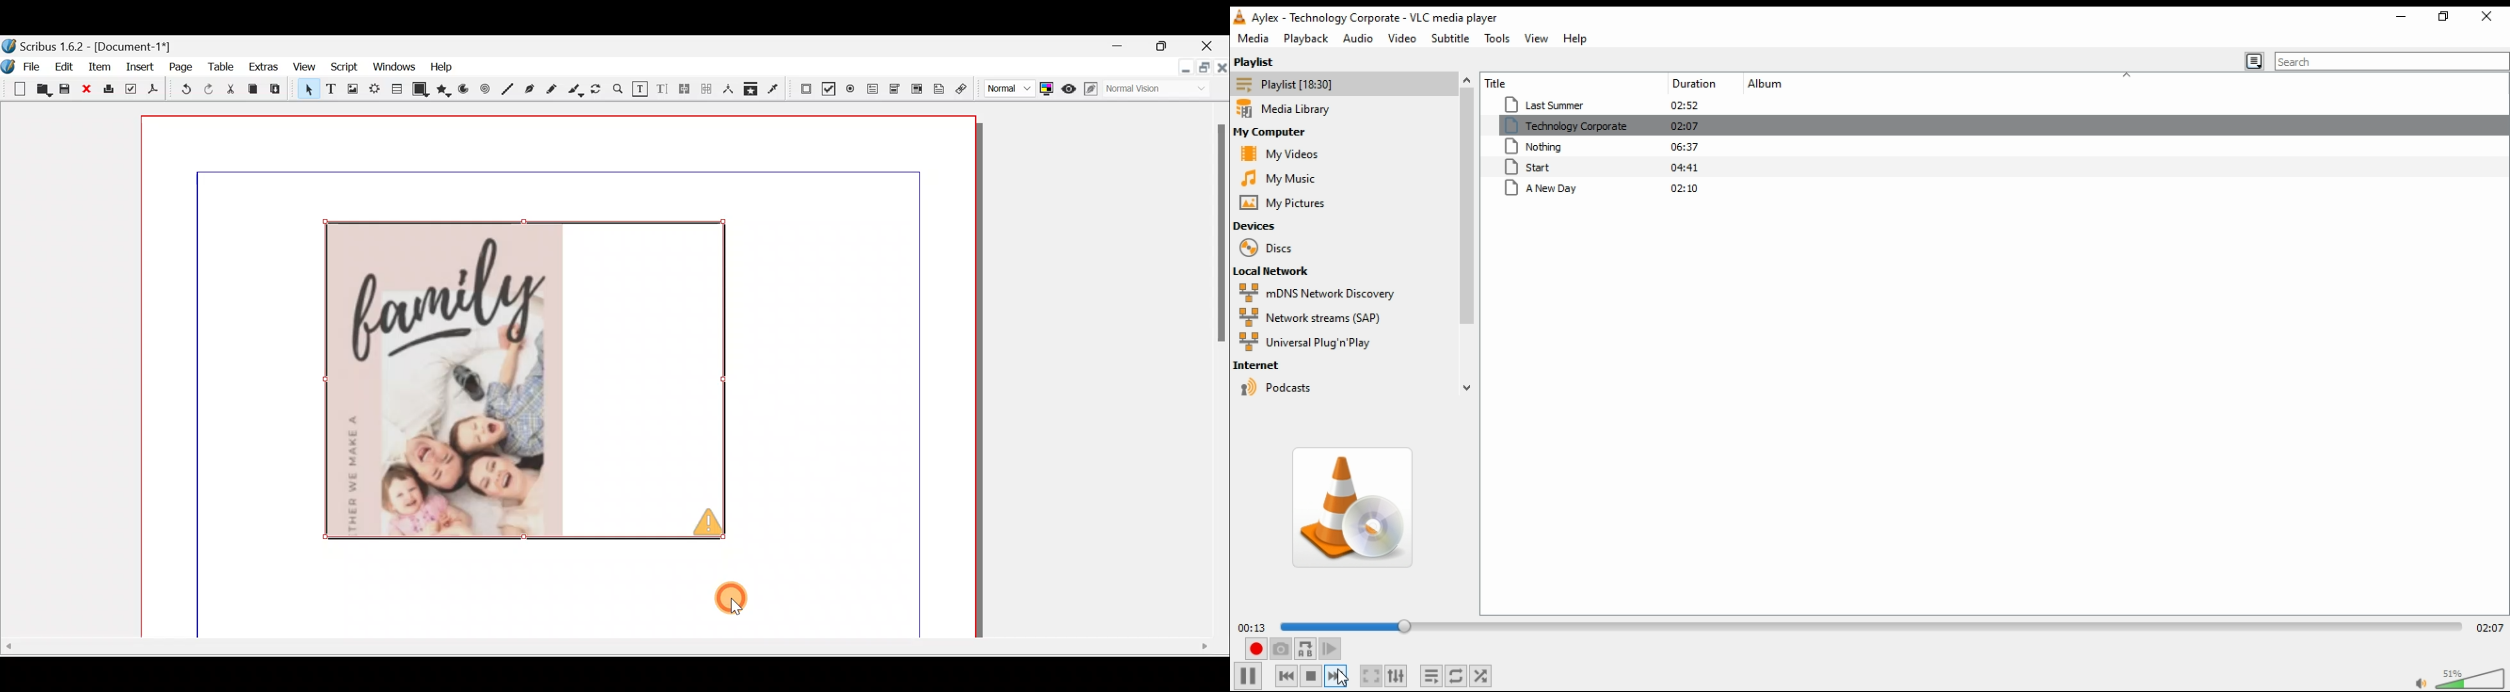  What do you see at coordinates (1094, 89) in the screenshot?
I see `Edit in preview mode` at bounding box center [1094, 89].